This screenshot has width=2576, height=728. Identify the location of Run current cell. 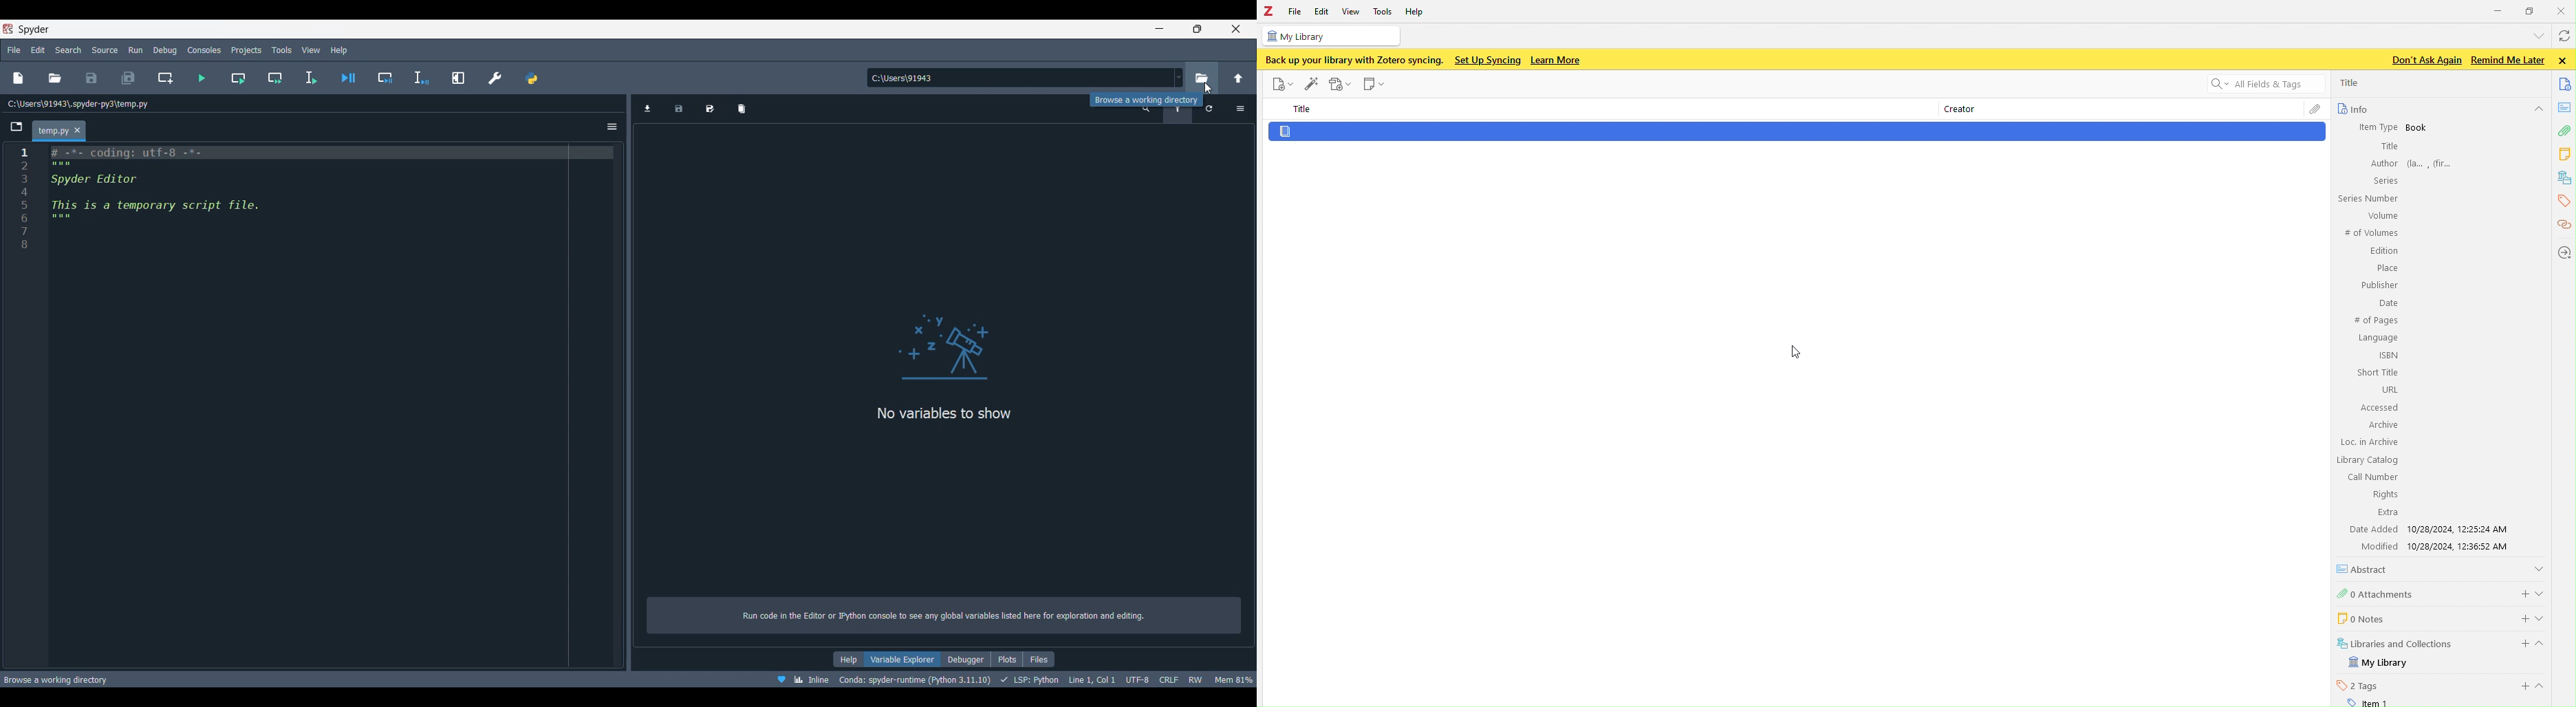
(238, 78).